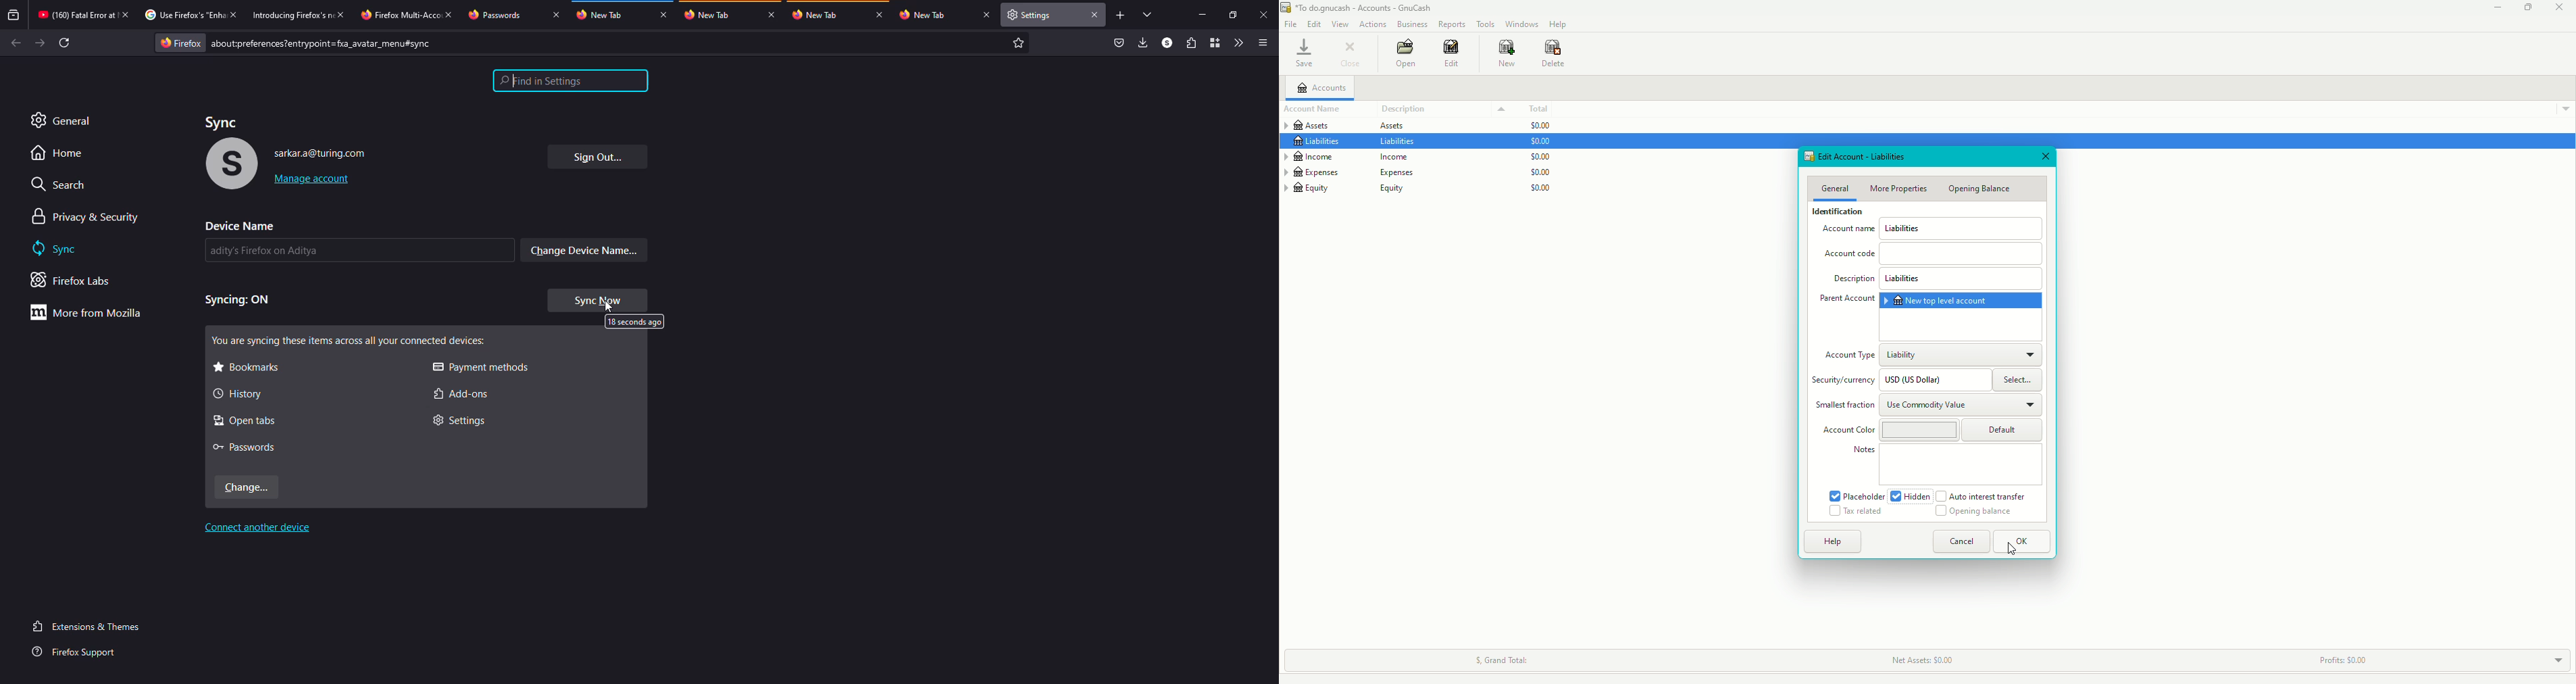 The width and height of the screenshot is (2576, 700). Describe the element at coordinates (221, 123) in the screenshot. I see `sync` at that location.